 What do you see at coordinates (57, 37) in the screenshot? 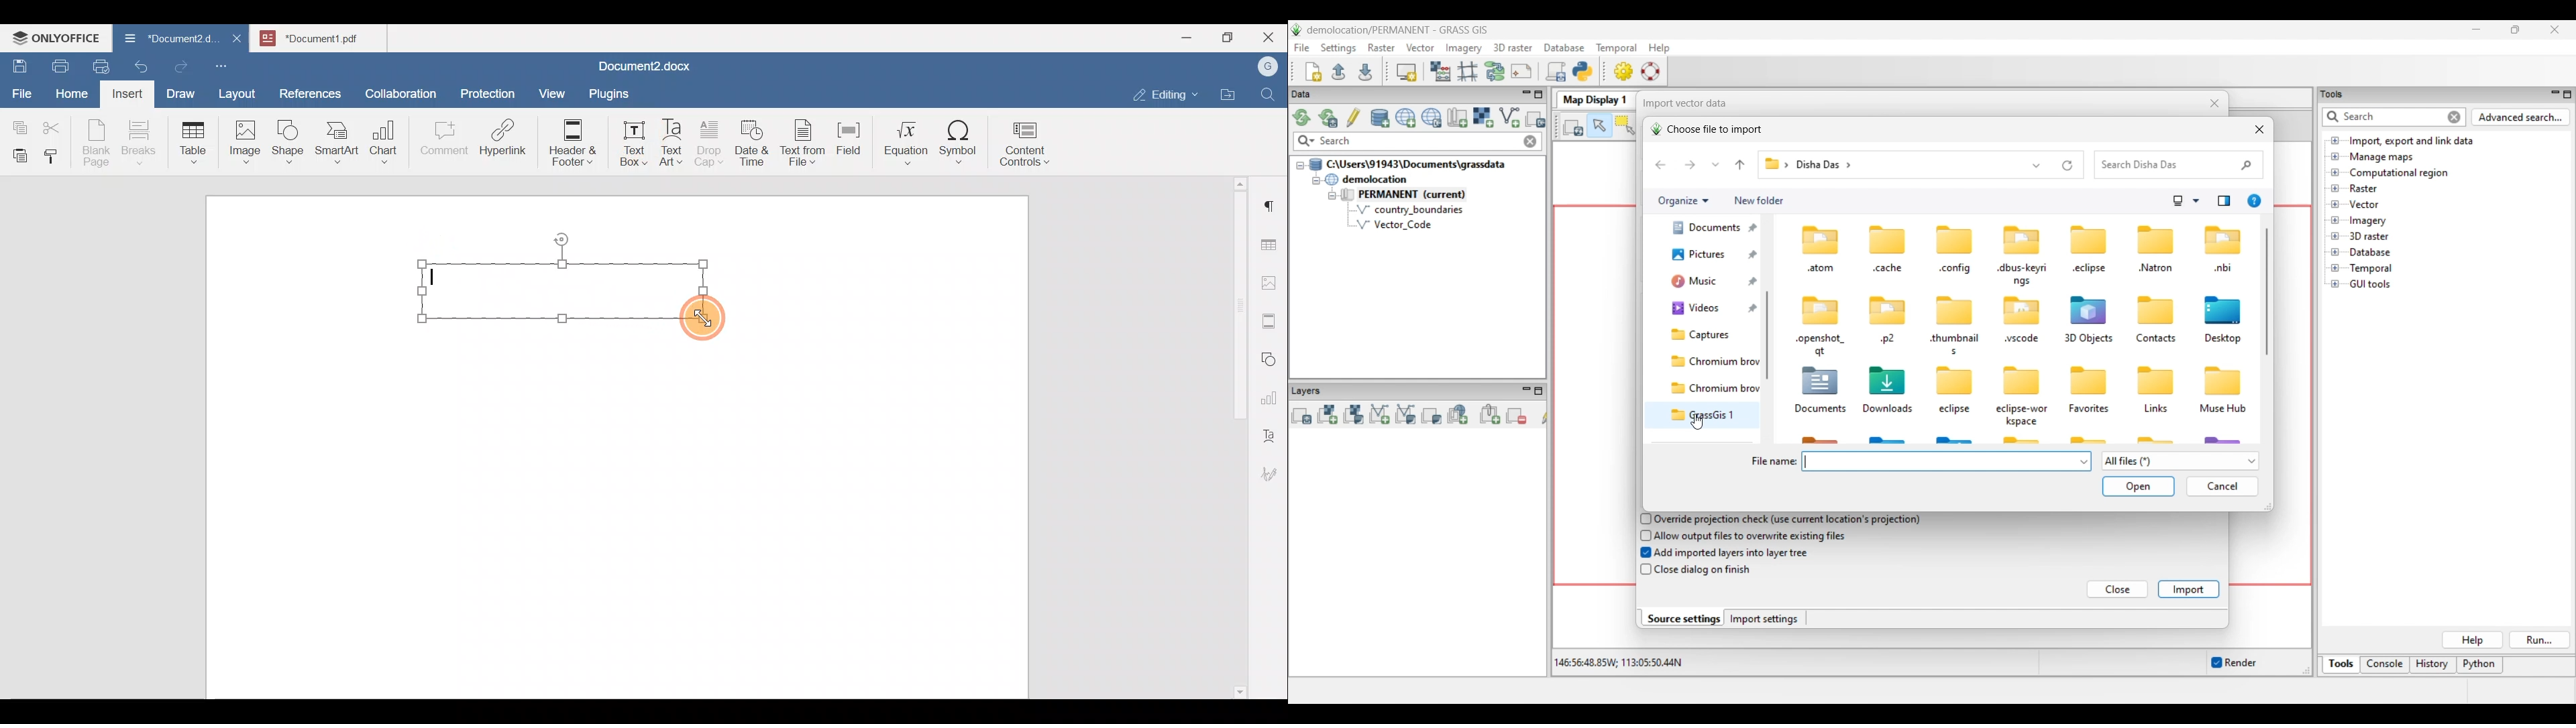
I see `ONLYOFFICE` at bounding box center [57, 37].